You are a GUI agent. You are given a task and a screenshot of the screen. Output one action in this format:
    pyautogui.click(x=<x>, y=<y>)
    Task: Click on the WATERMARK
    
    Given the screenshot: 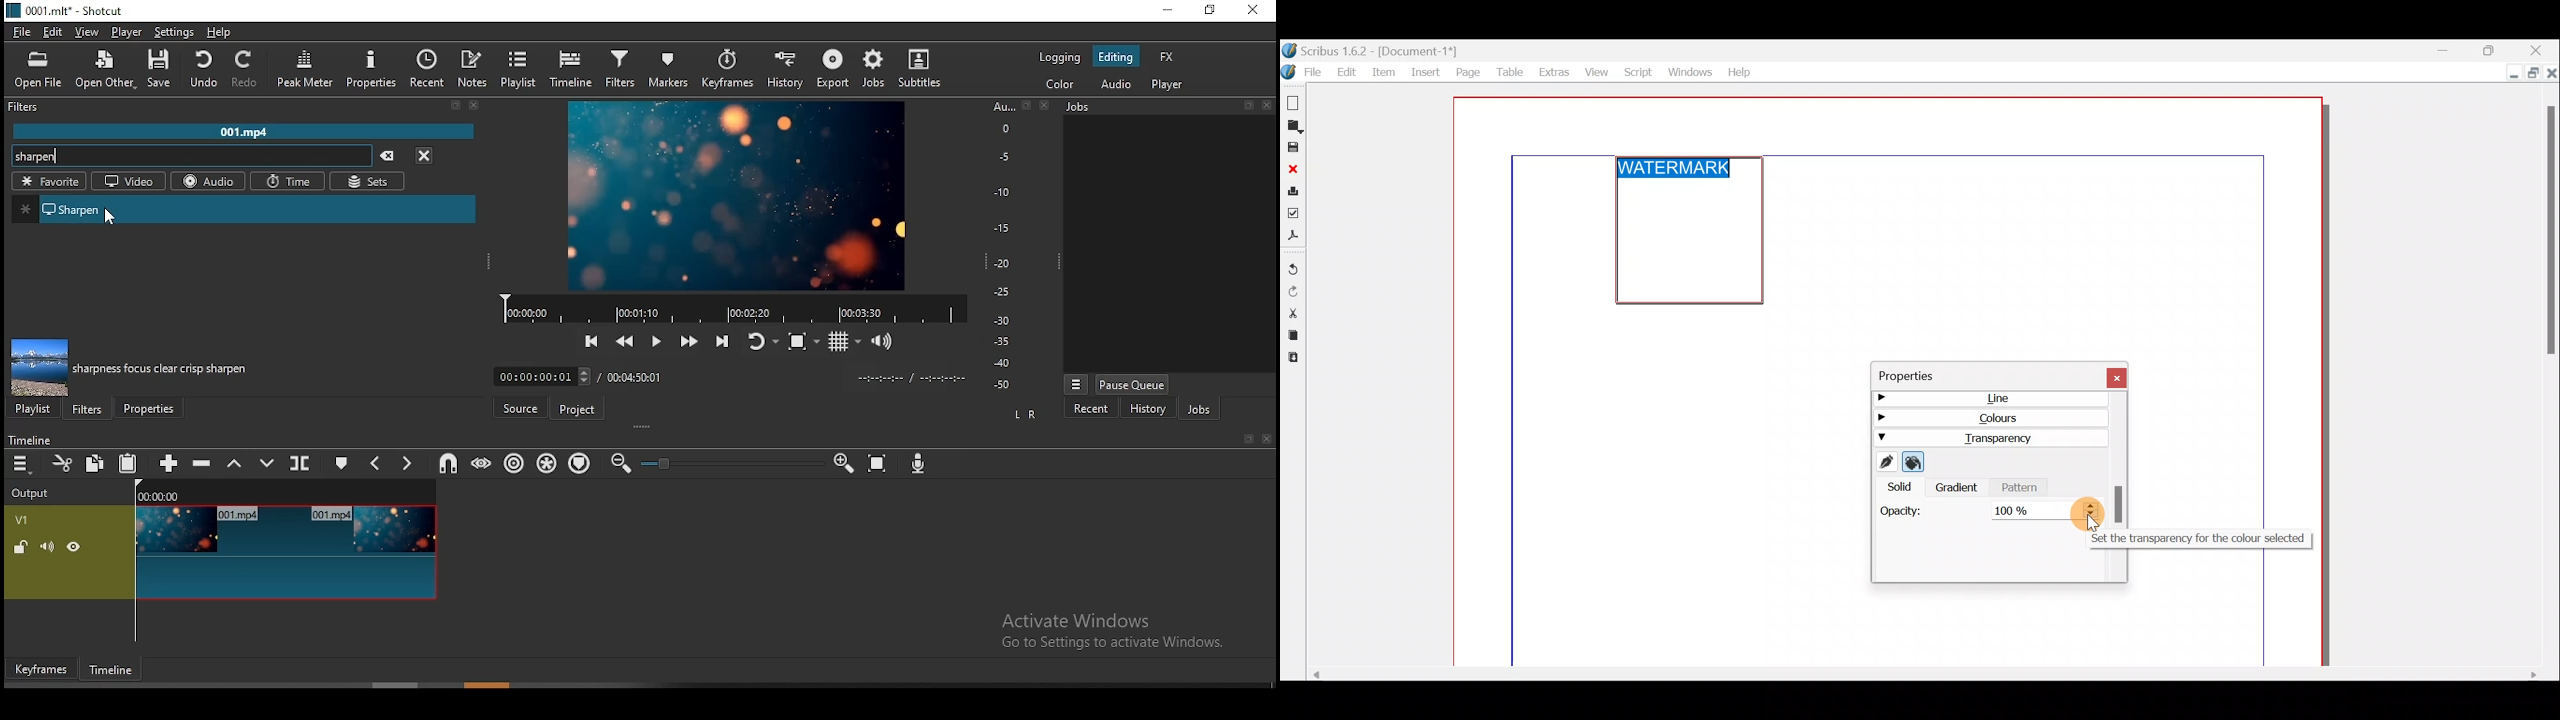 What is the action you would take?
    pyautogui.click(x=1673, y=167)
    